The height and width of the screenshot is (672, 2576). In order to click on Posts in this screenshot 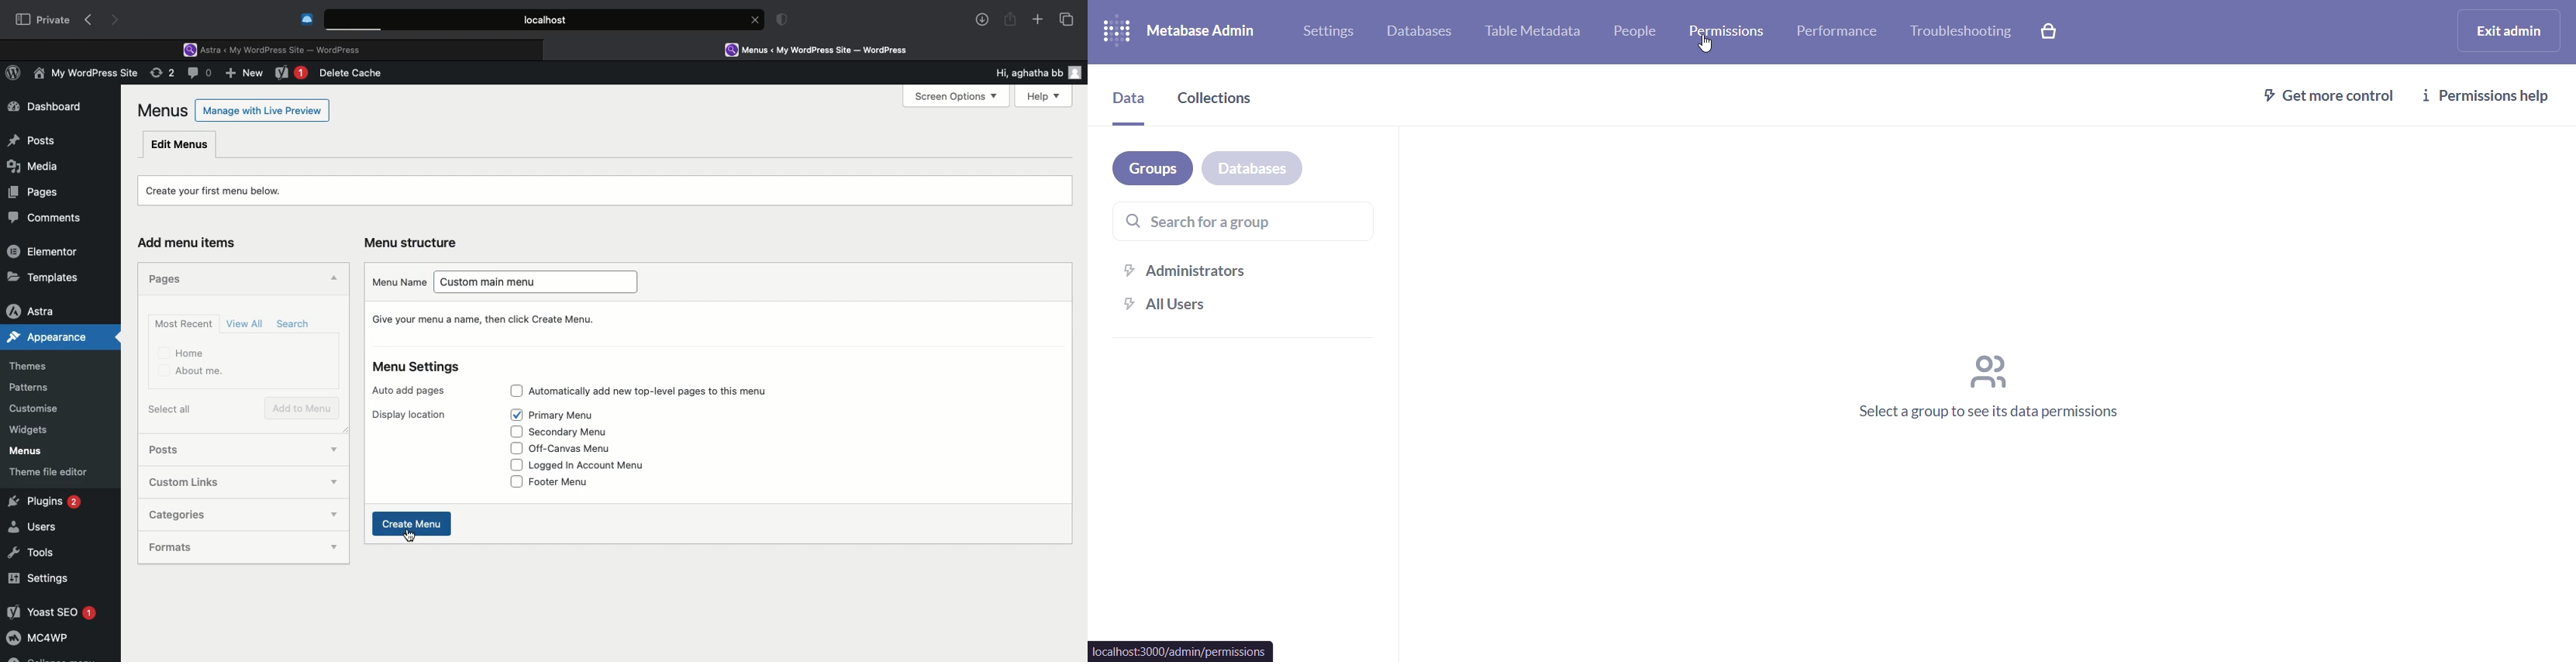, I will do `click(31, 137)`.